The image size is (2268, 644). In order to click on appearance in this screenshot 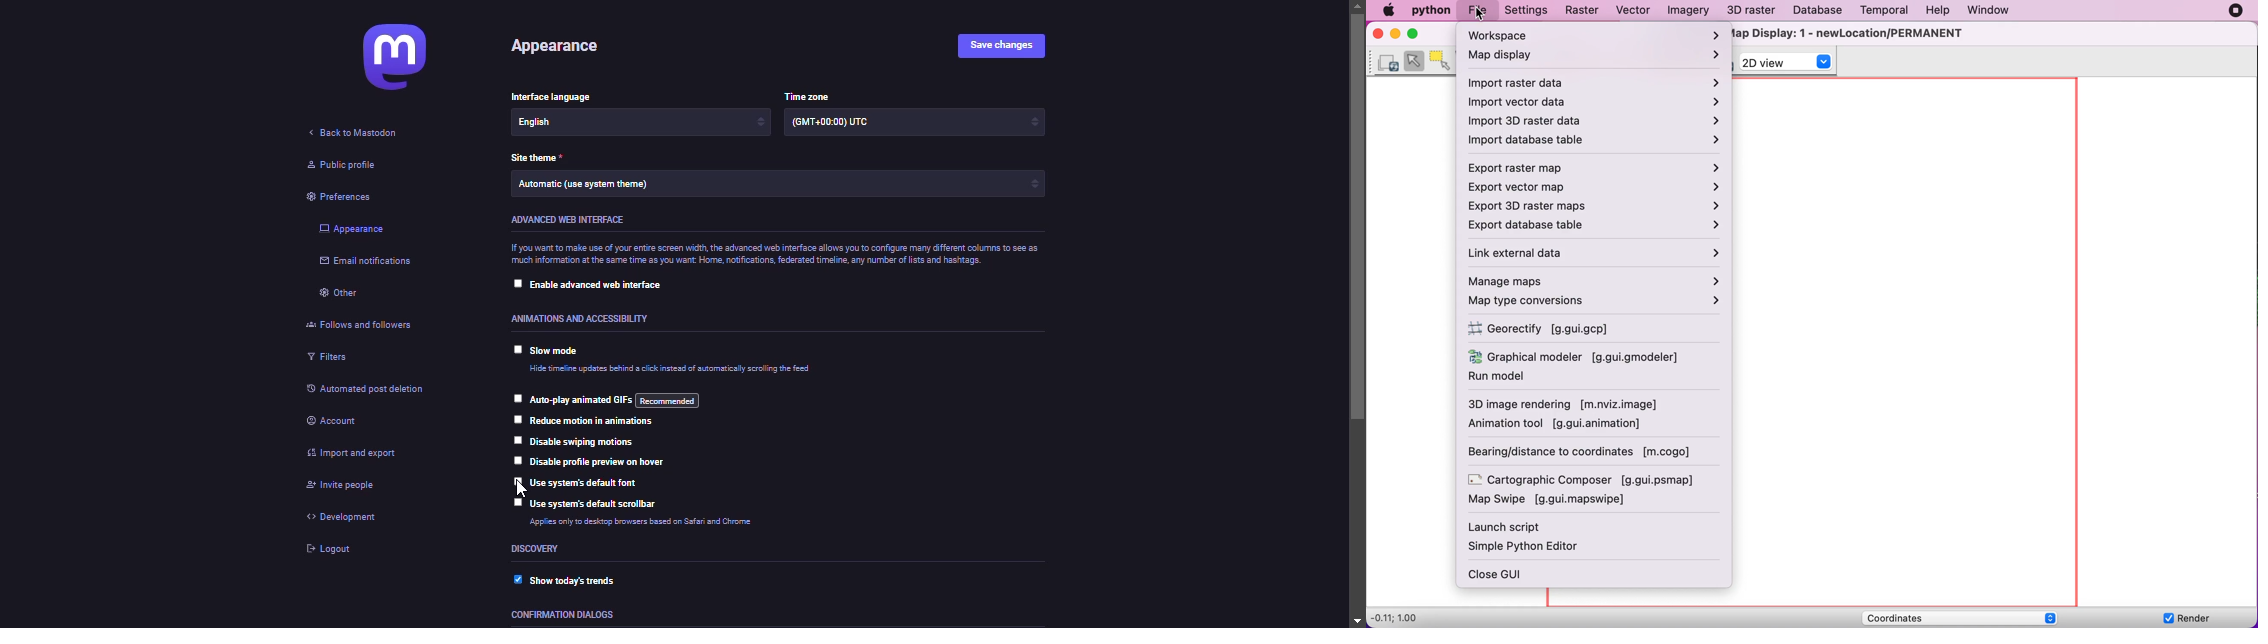, I will do `click(562, 49)`.